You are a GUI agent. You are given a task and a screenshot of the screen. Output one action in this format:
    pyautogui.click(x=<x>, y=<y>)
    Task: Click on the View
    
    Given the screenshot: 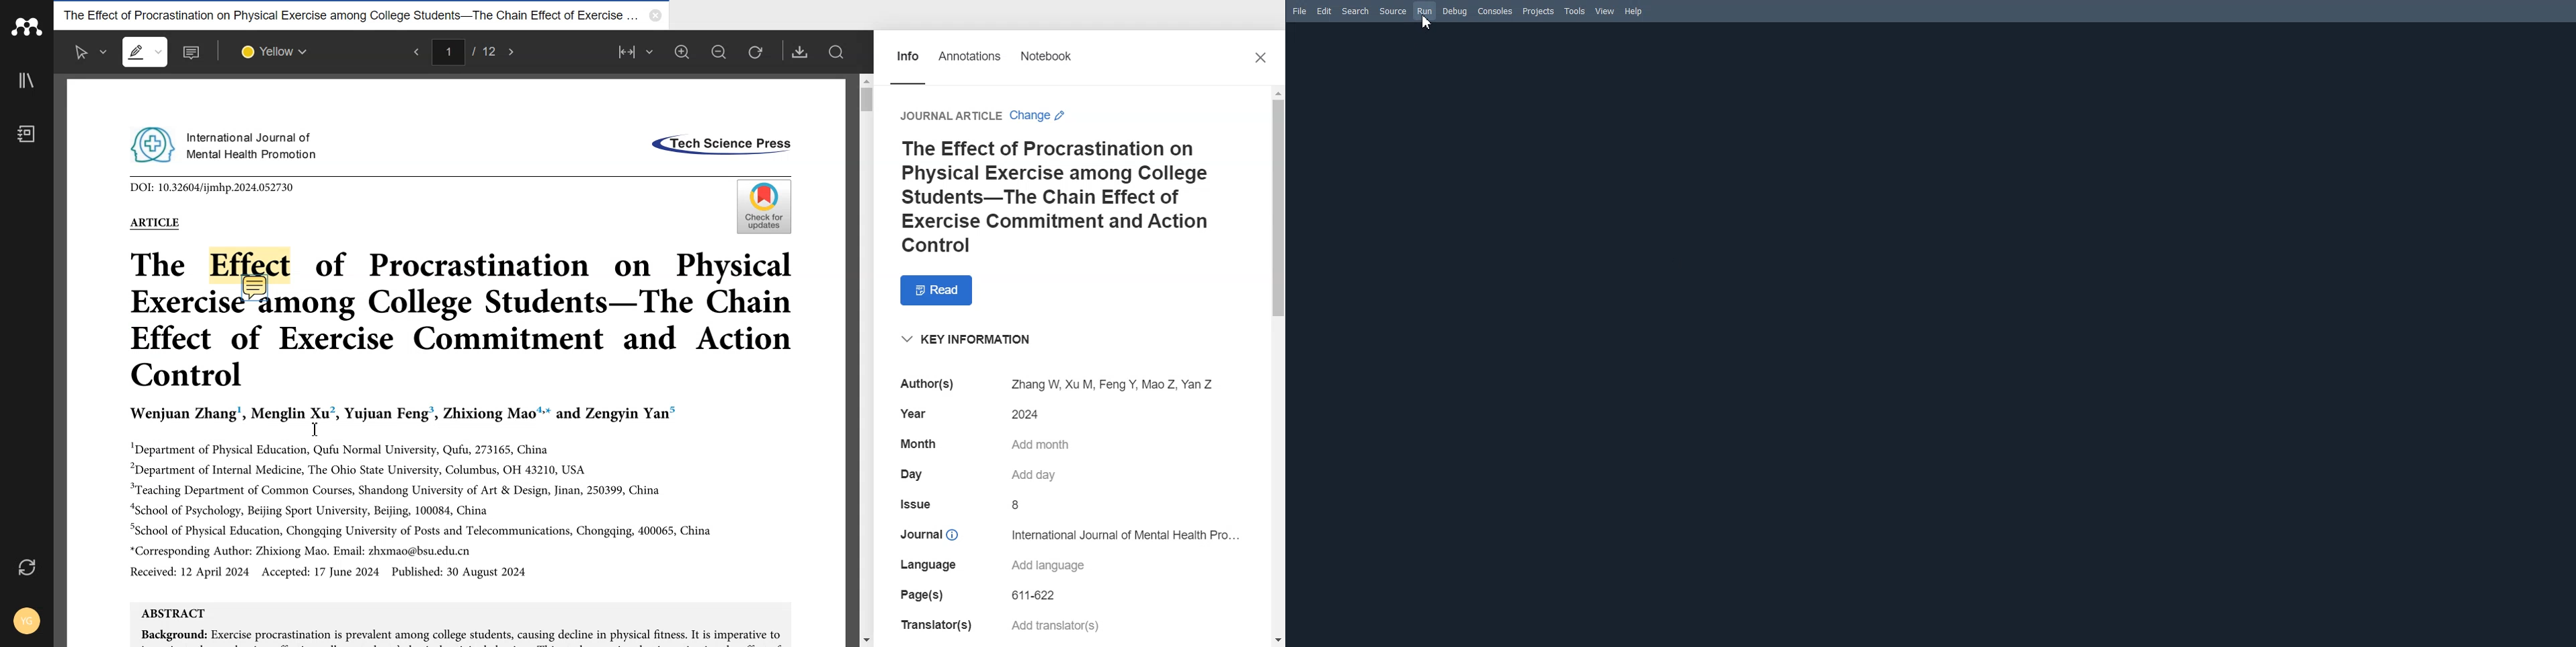 What is the action you would take?
    pyautogui.click(x=1605, y=11)
    